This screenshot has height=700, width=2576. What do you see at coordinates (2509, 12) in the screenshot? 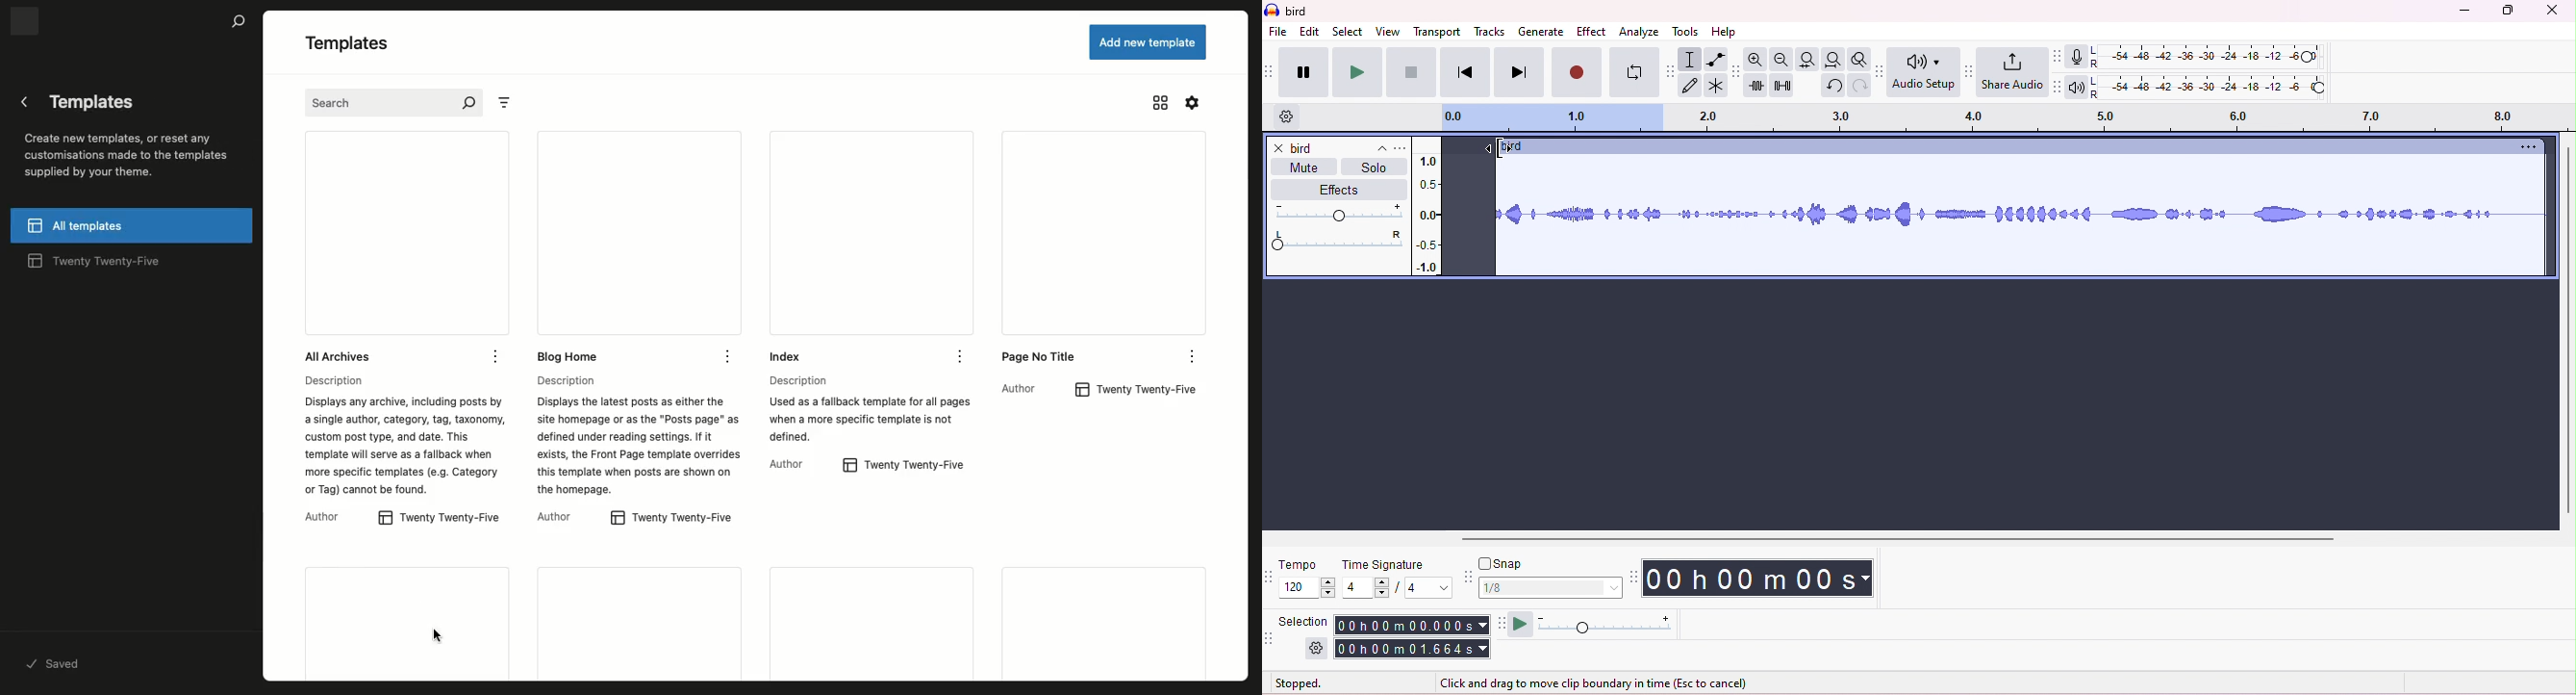
I see `maximize` at bounding box center [2509, 12].